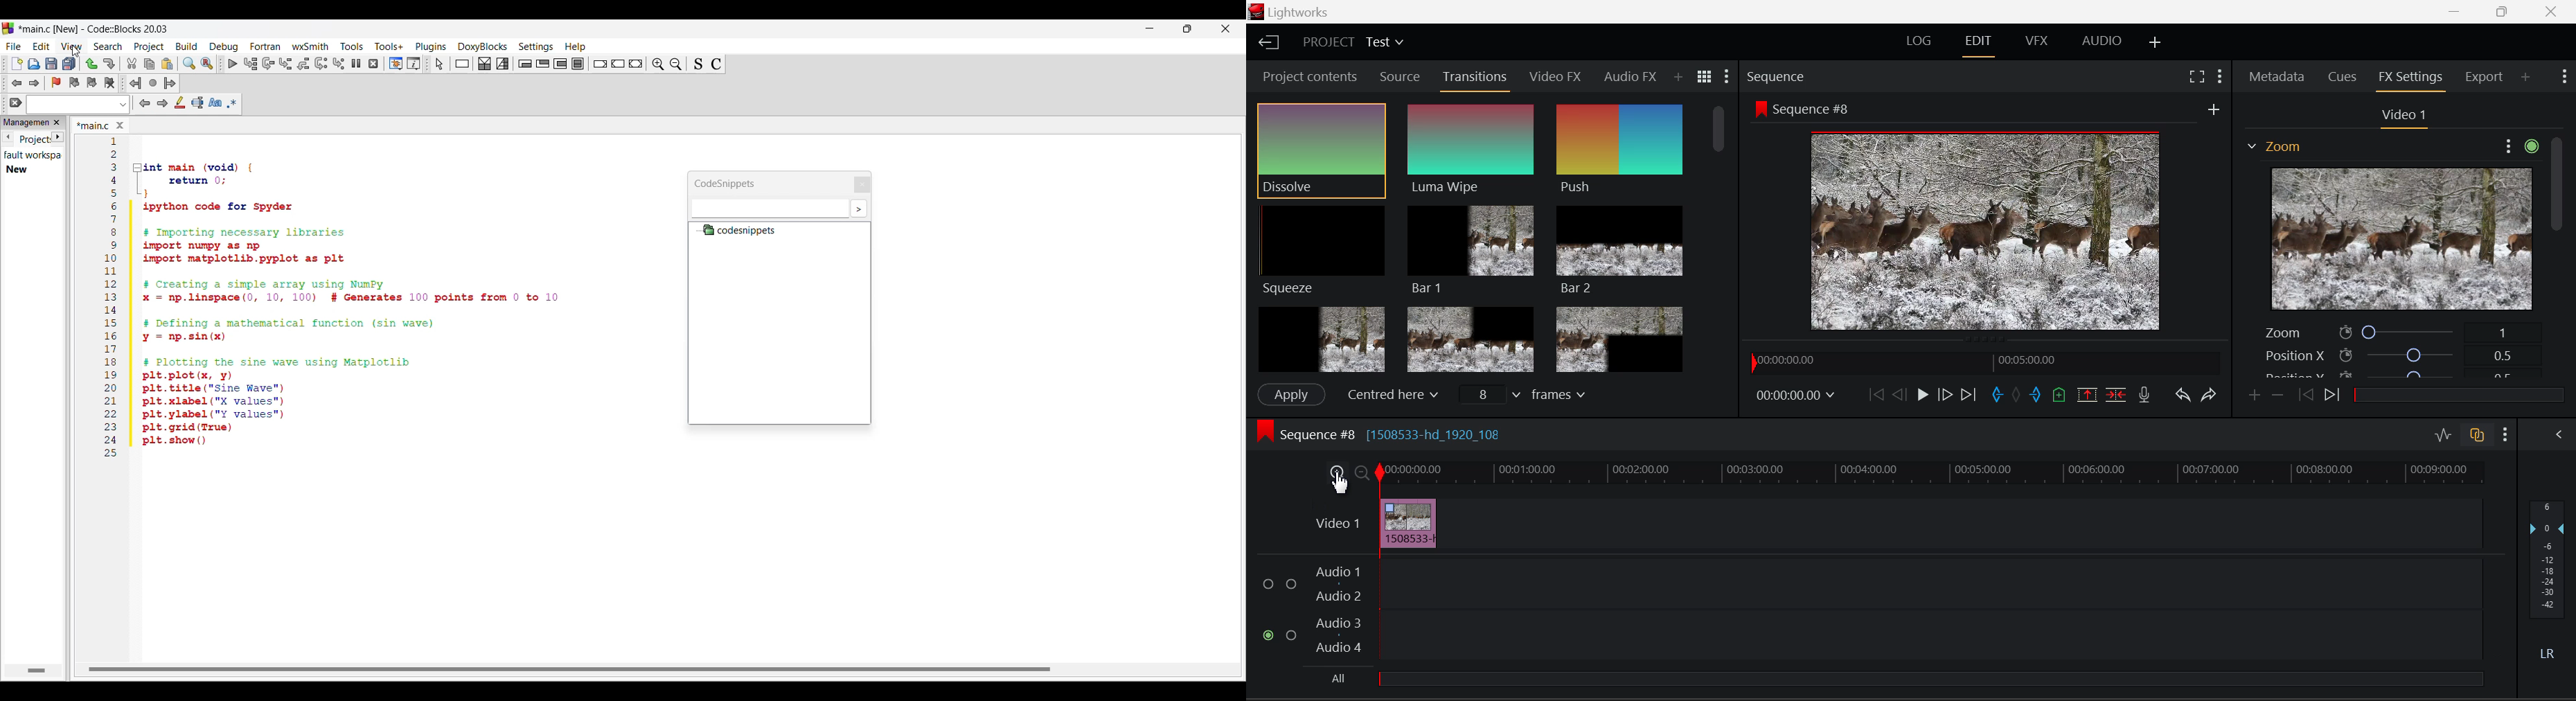 Image resolution: width=2576 pixels, height=728 pixels. I want to click on Exit condition loop, so click(543, 64).